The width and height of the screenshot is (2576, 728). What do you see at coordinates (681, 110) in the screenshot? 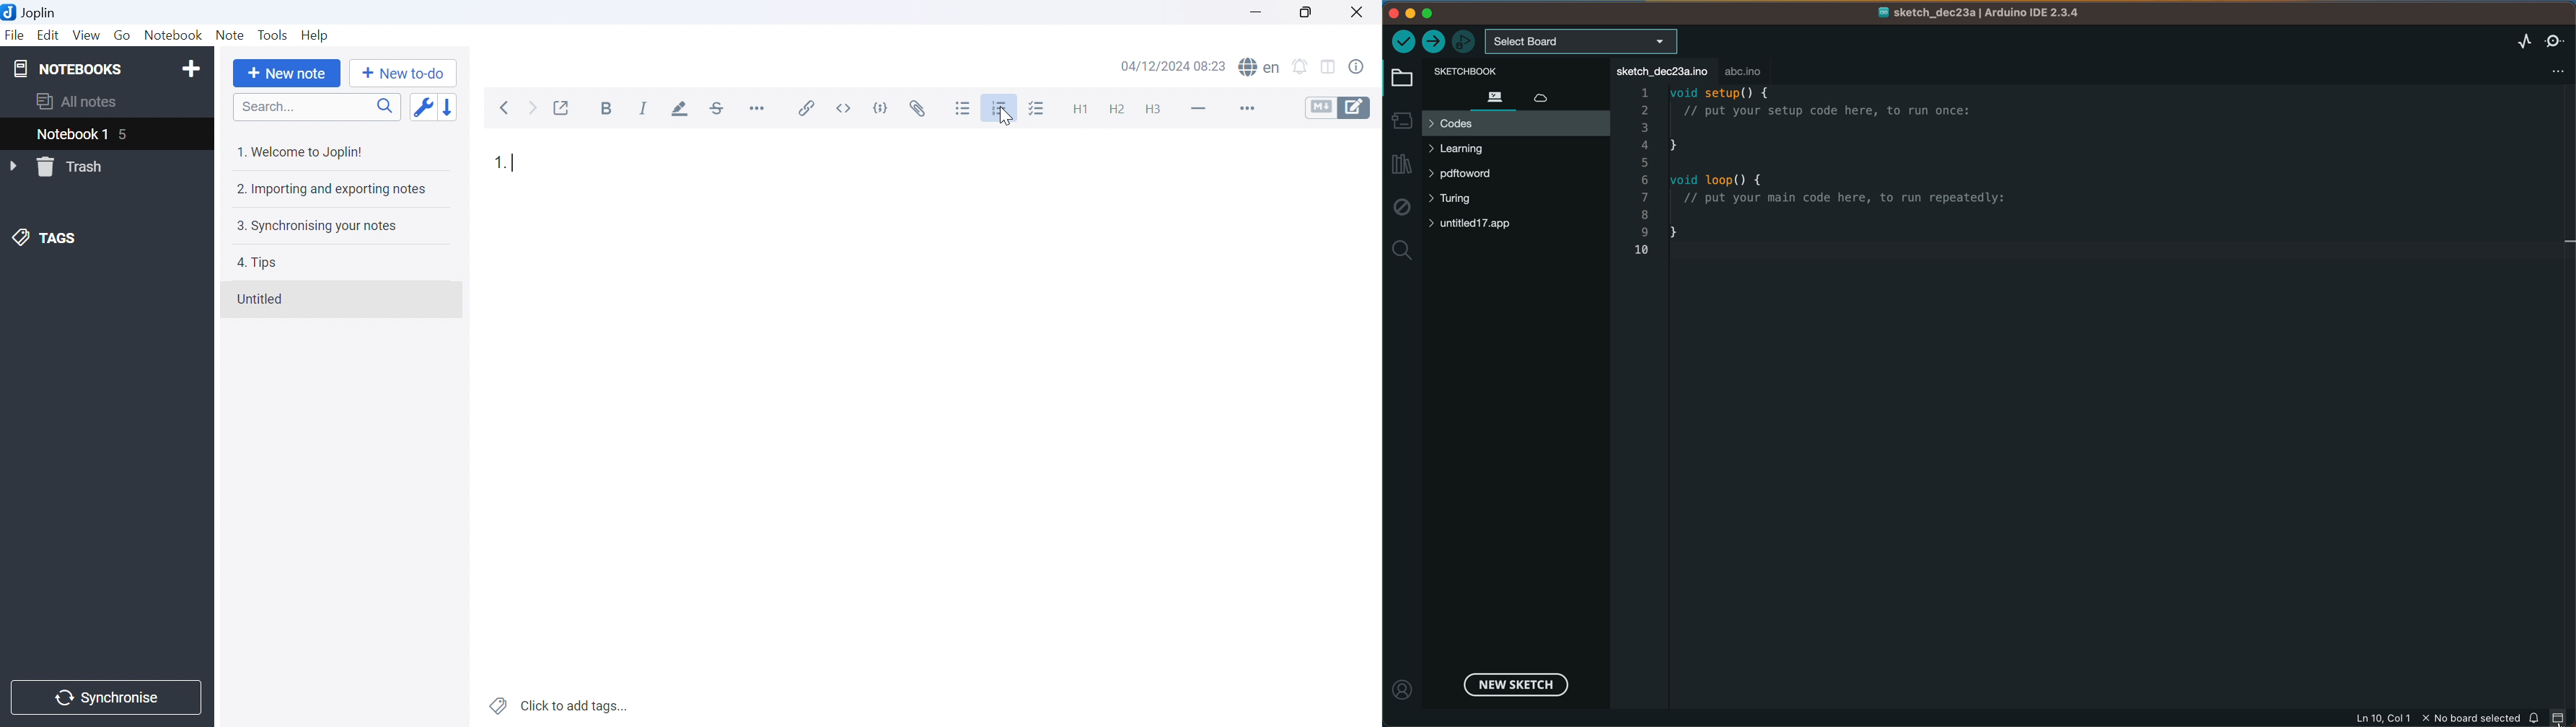
I see `Highlight` at bounding box center [681, 110].